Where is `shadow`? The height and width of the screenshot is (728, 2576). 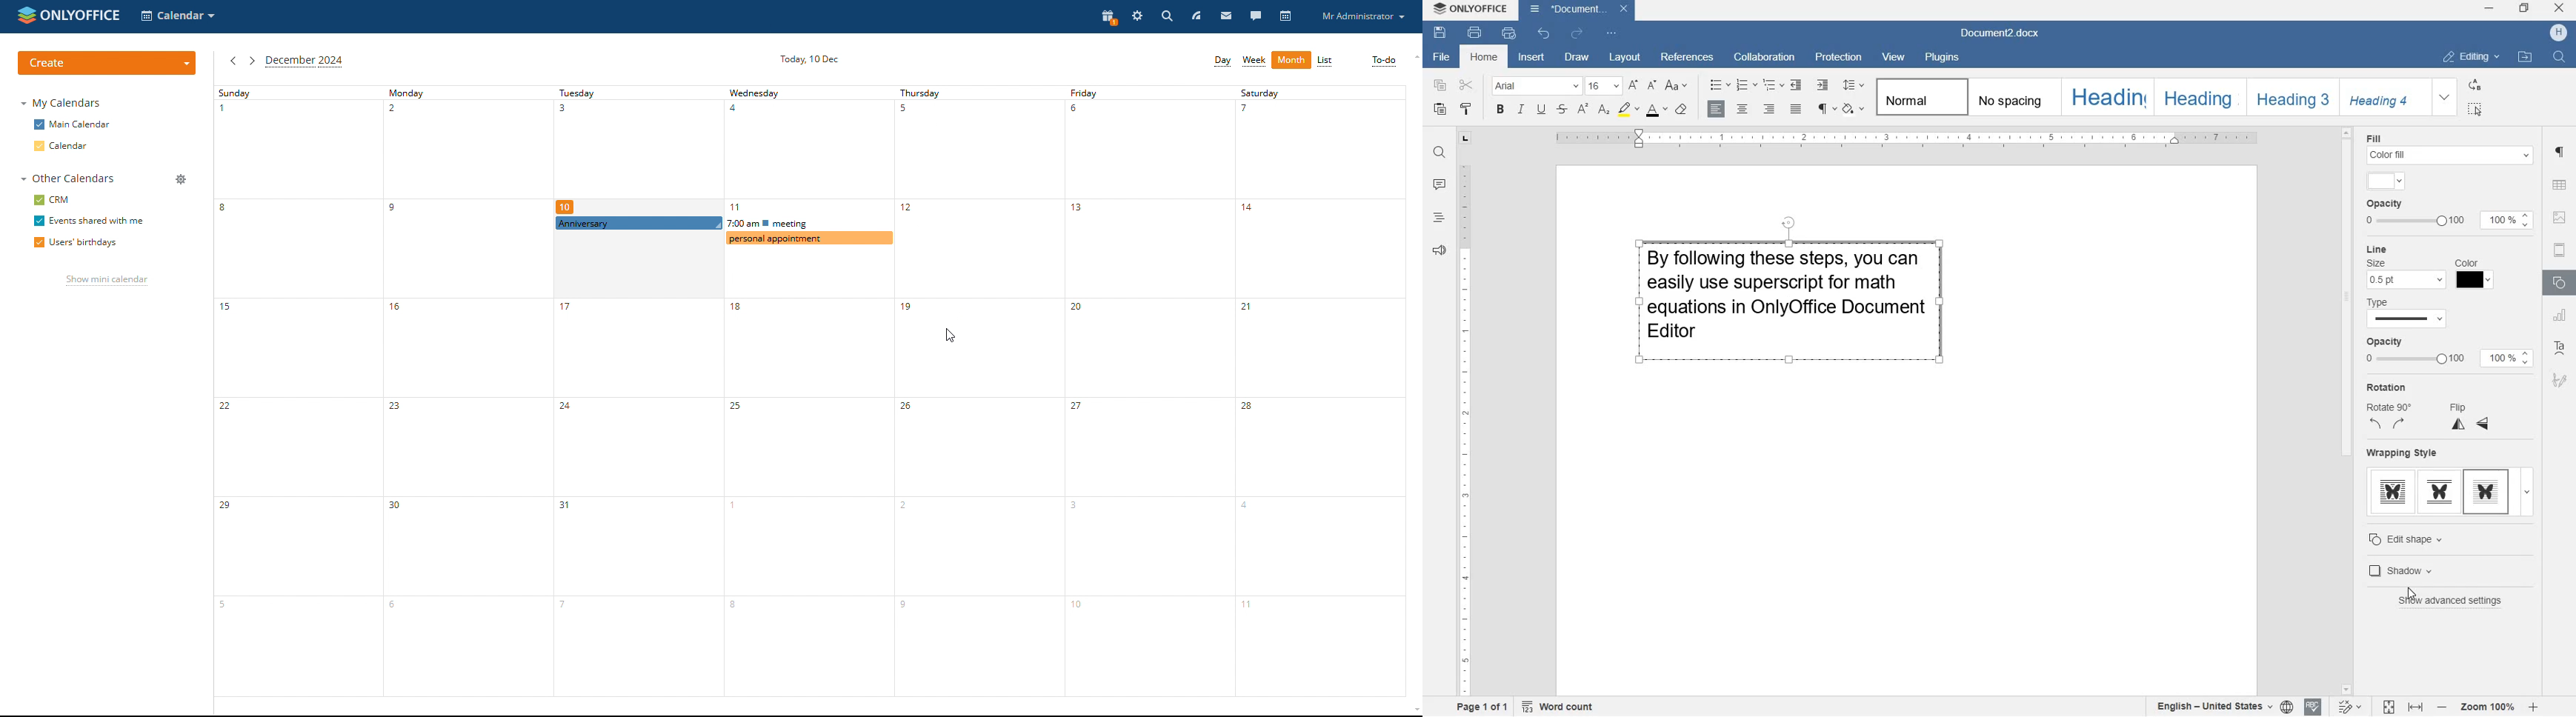 shadow is located at coordinates (2448, 571).